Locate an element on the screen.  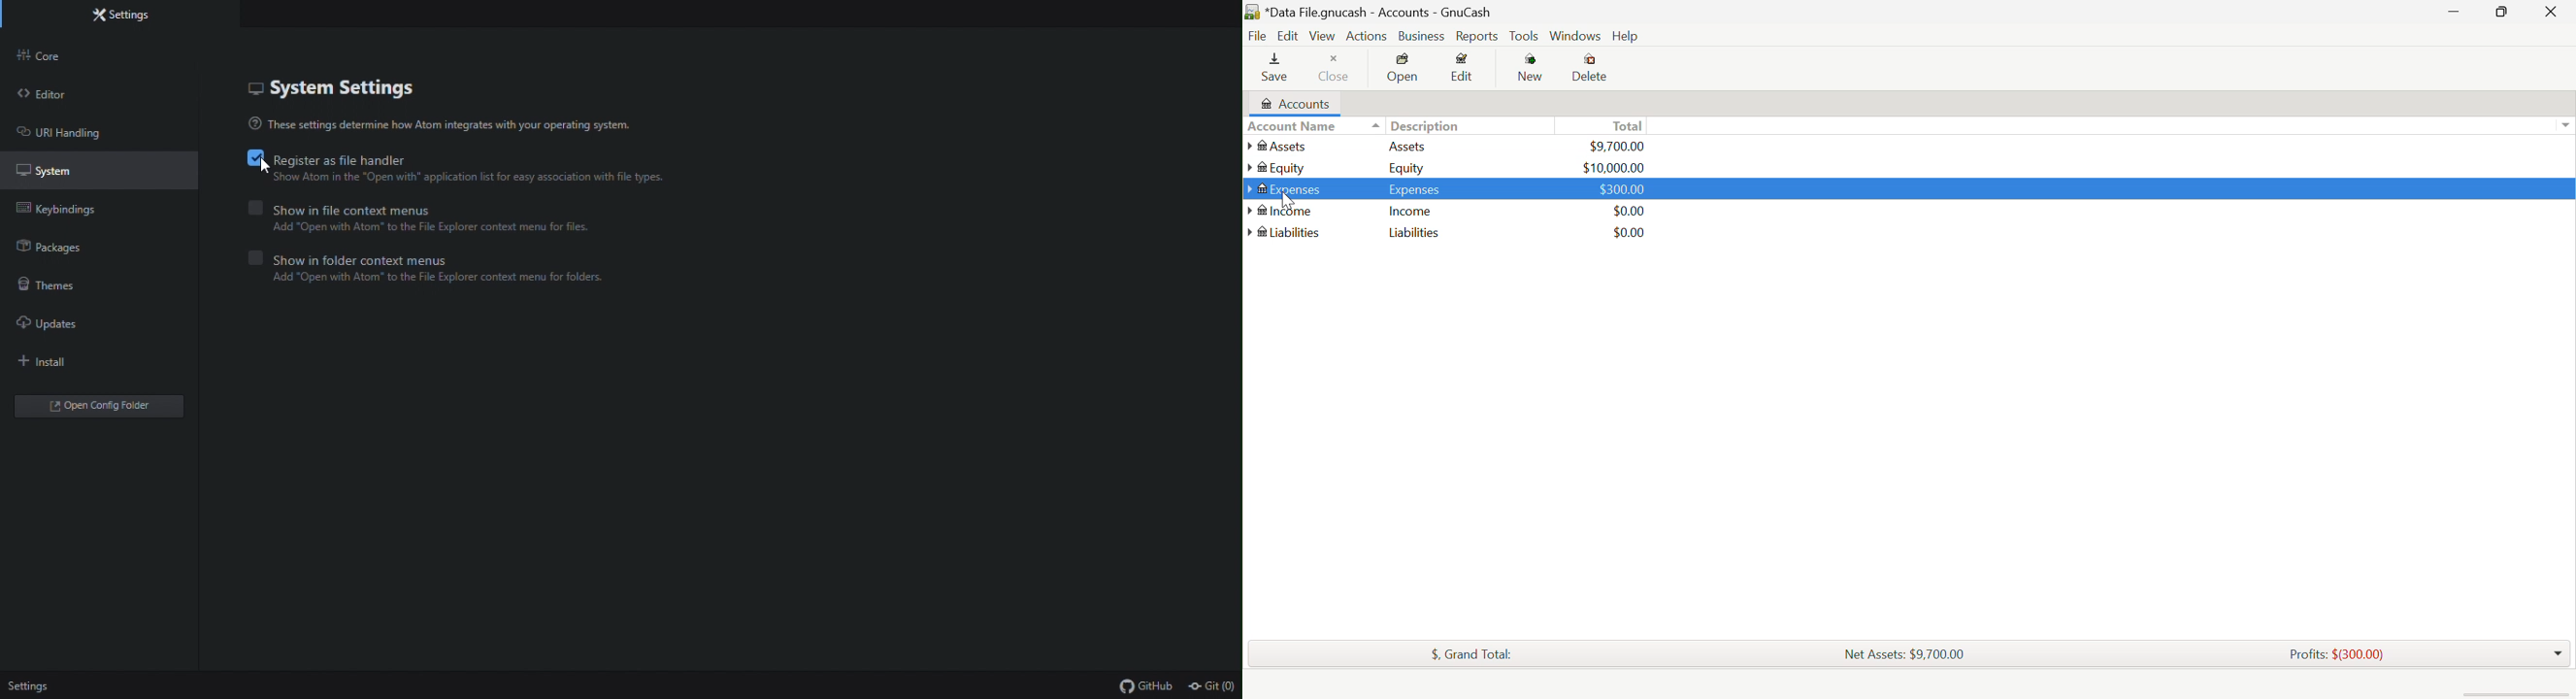
URL handling is located at coordinates (69, 137).